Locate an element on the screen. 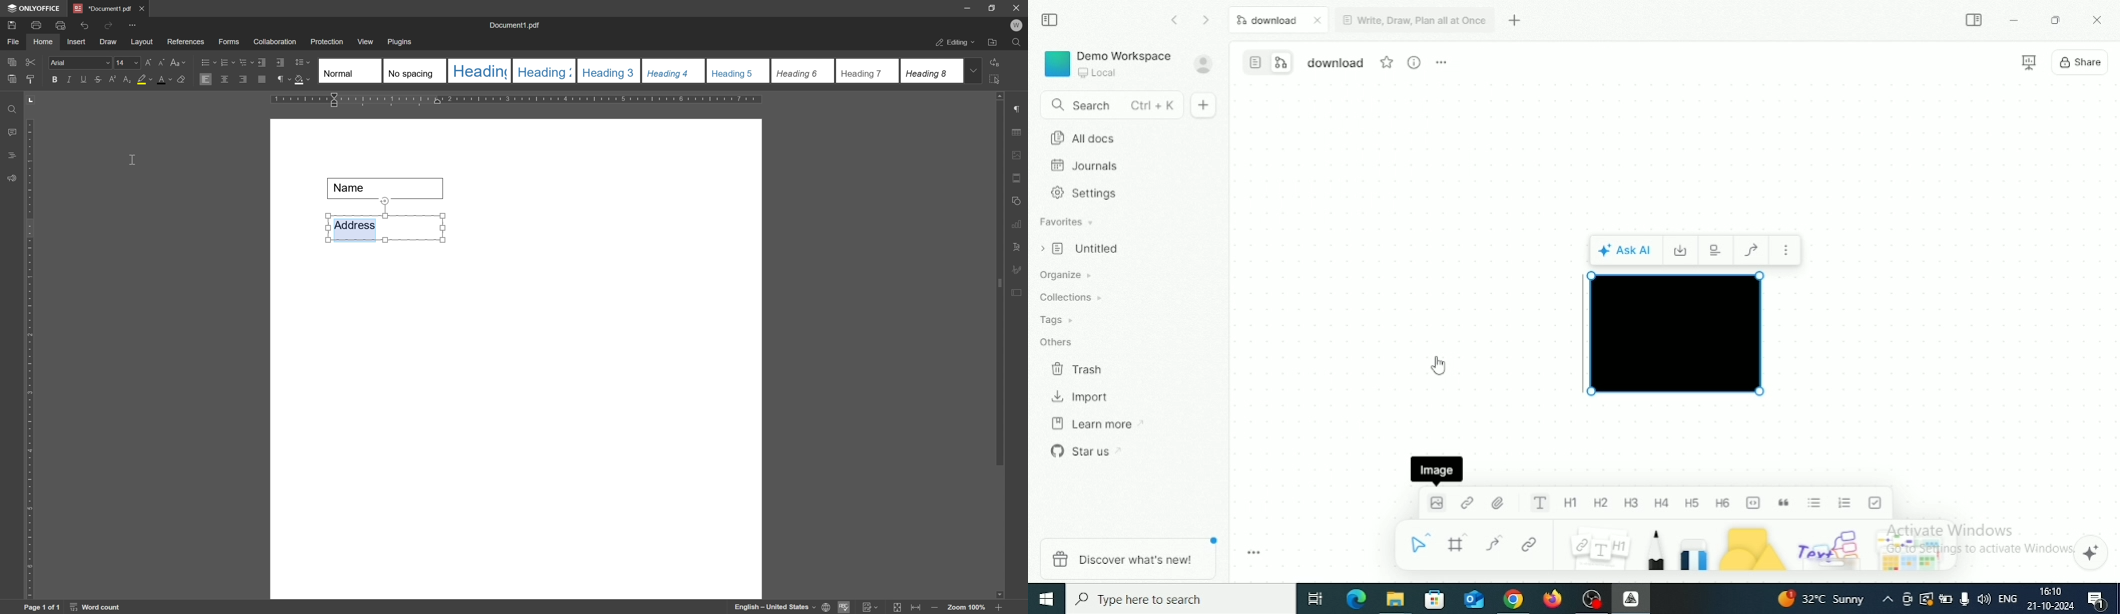 The height and width of the screenshot is (616, 2128). underline is located at coordinates (83, 79).